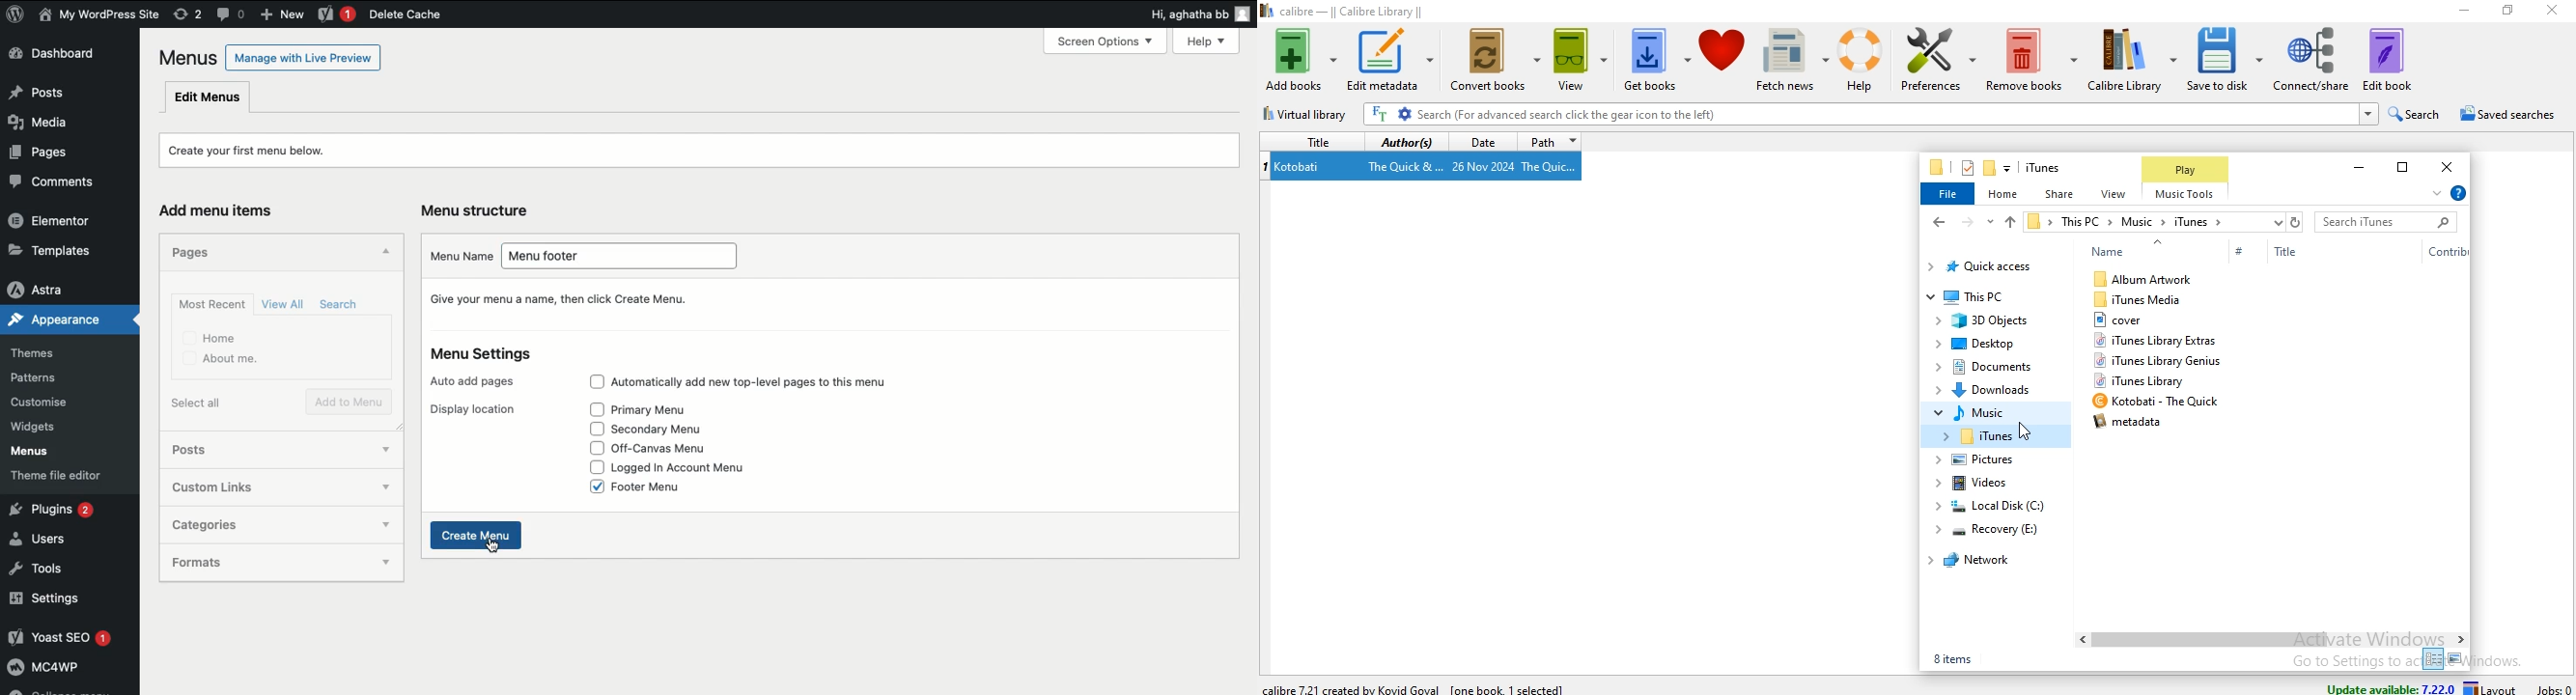 This screenshot has height=700, width=2576. What do you see at coordinates (250, 485) in the screenshot?
I see `Custom links` at bounding box center [250, 485].